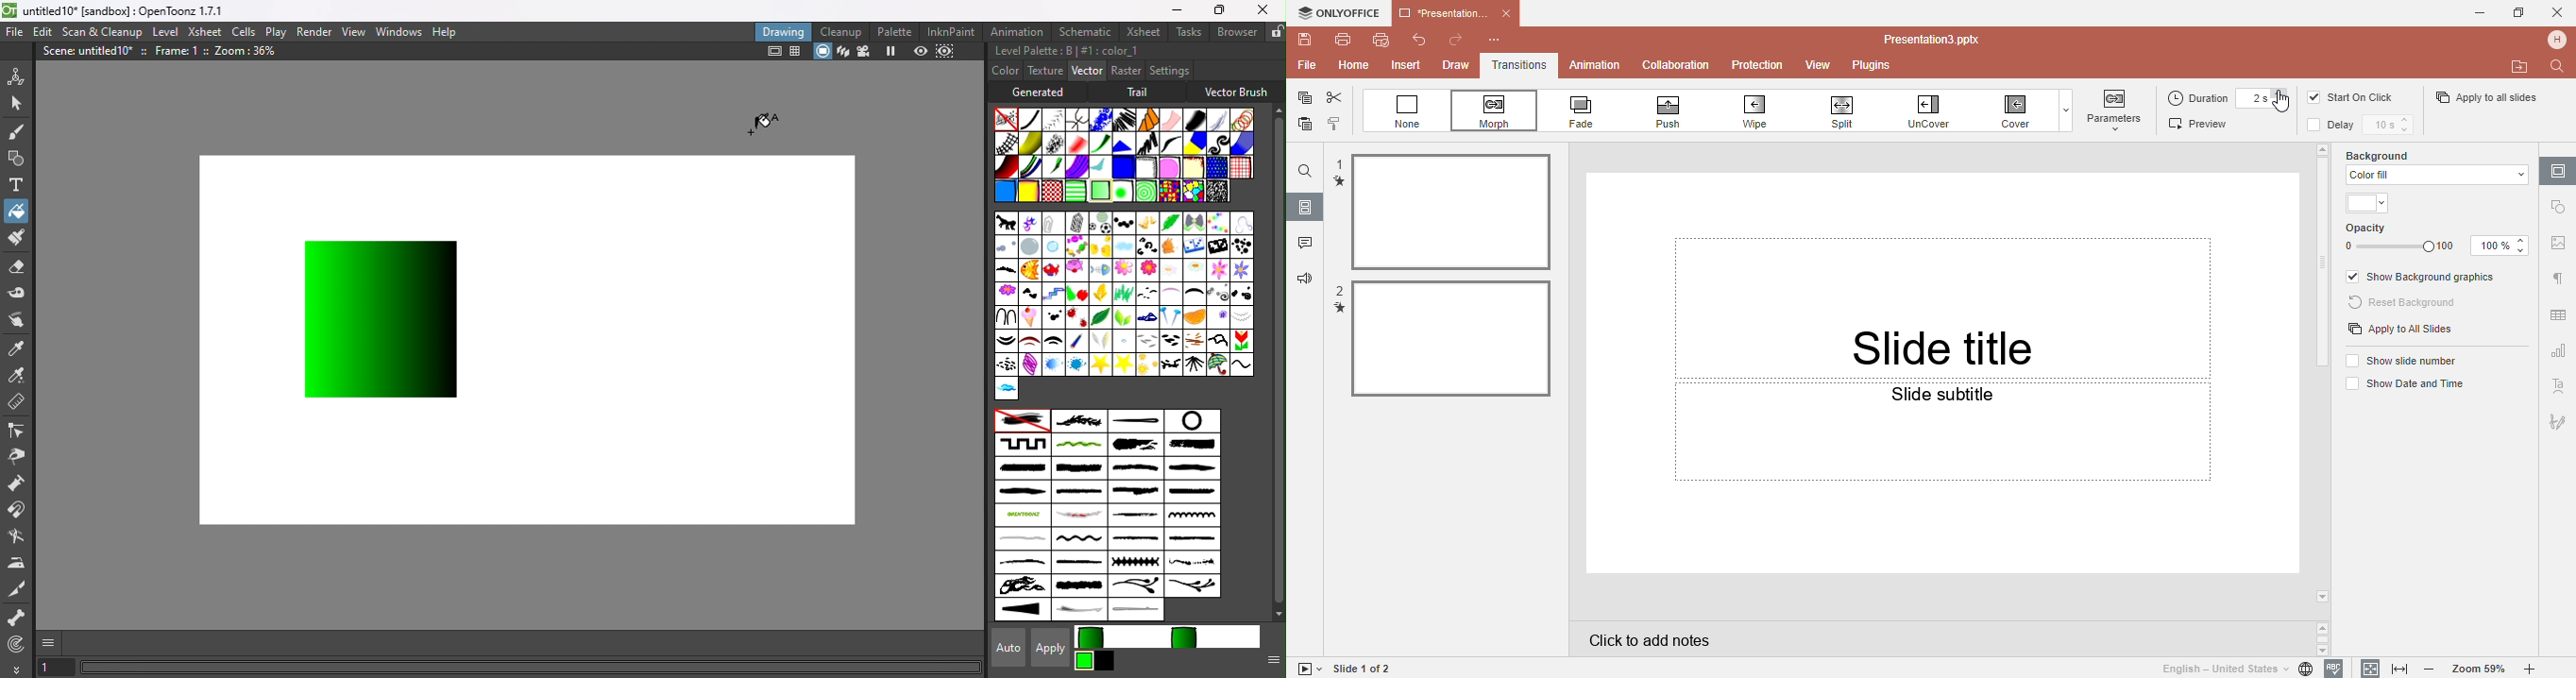 This screenshot has width=2576, height=700. What do you see at coordinates (1364, 669) in the screenshot?
I see `Slide 1 to 1` at bounding box center [1364, 669].